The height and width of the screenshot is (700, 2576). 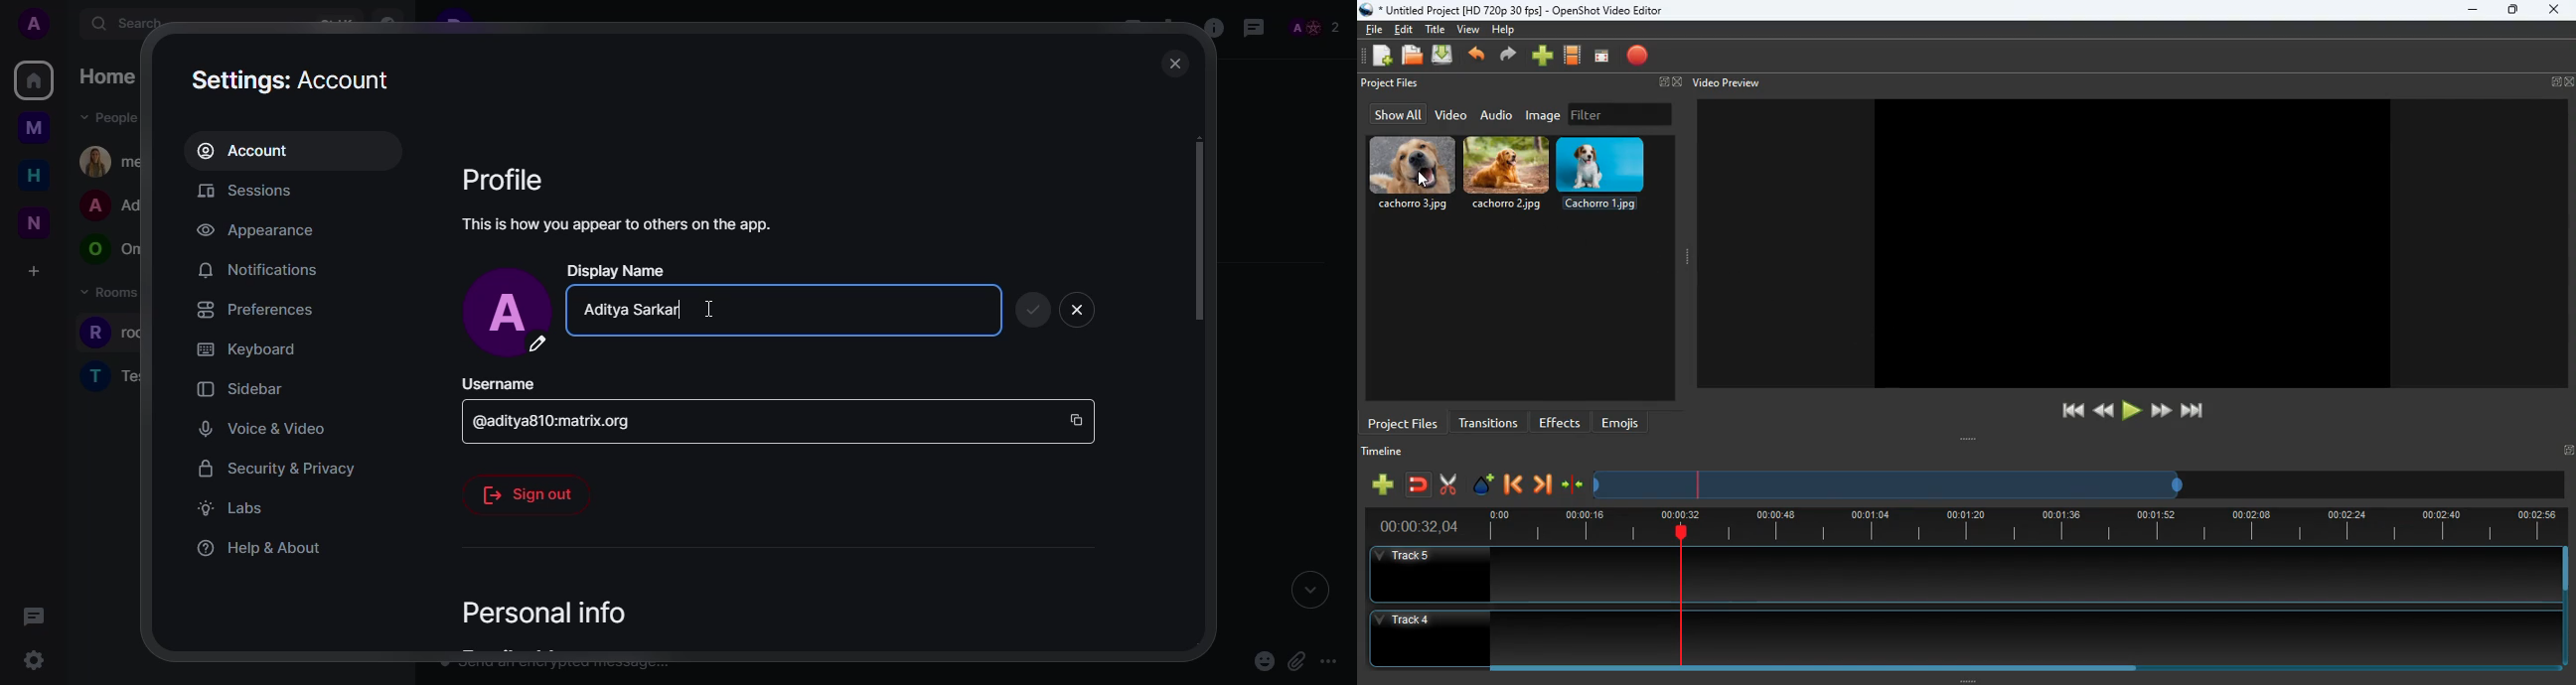 What do you see at coordinates (2563, 82) in the screenshot?
I see `fullscreen` at bounding box center [2563, 82].